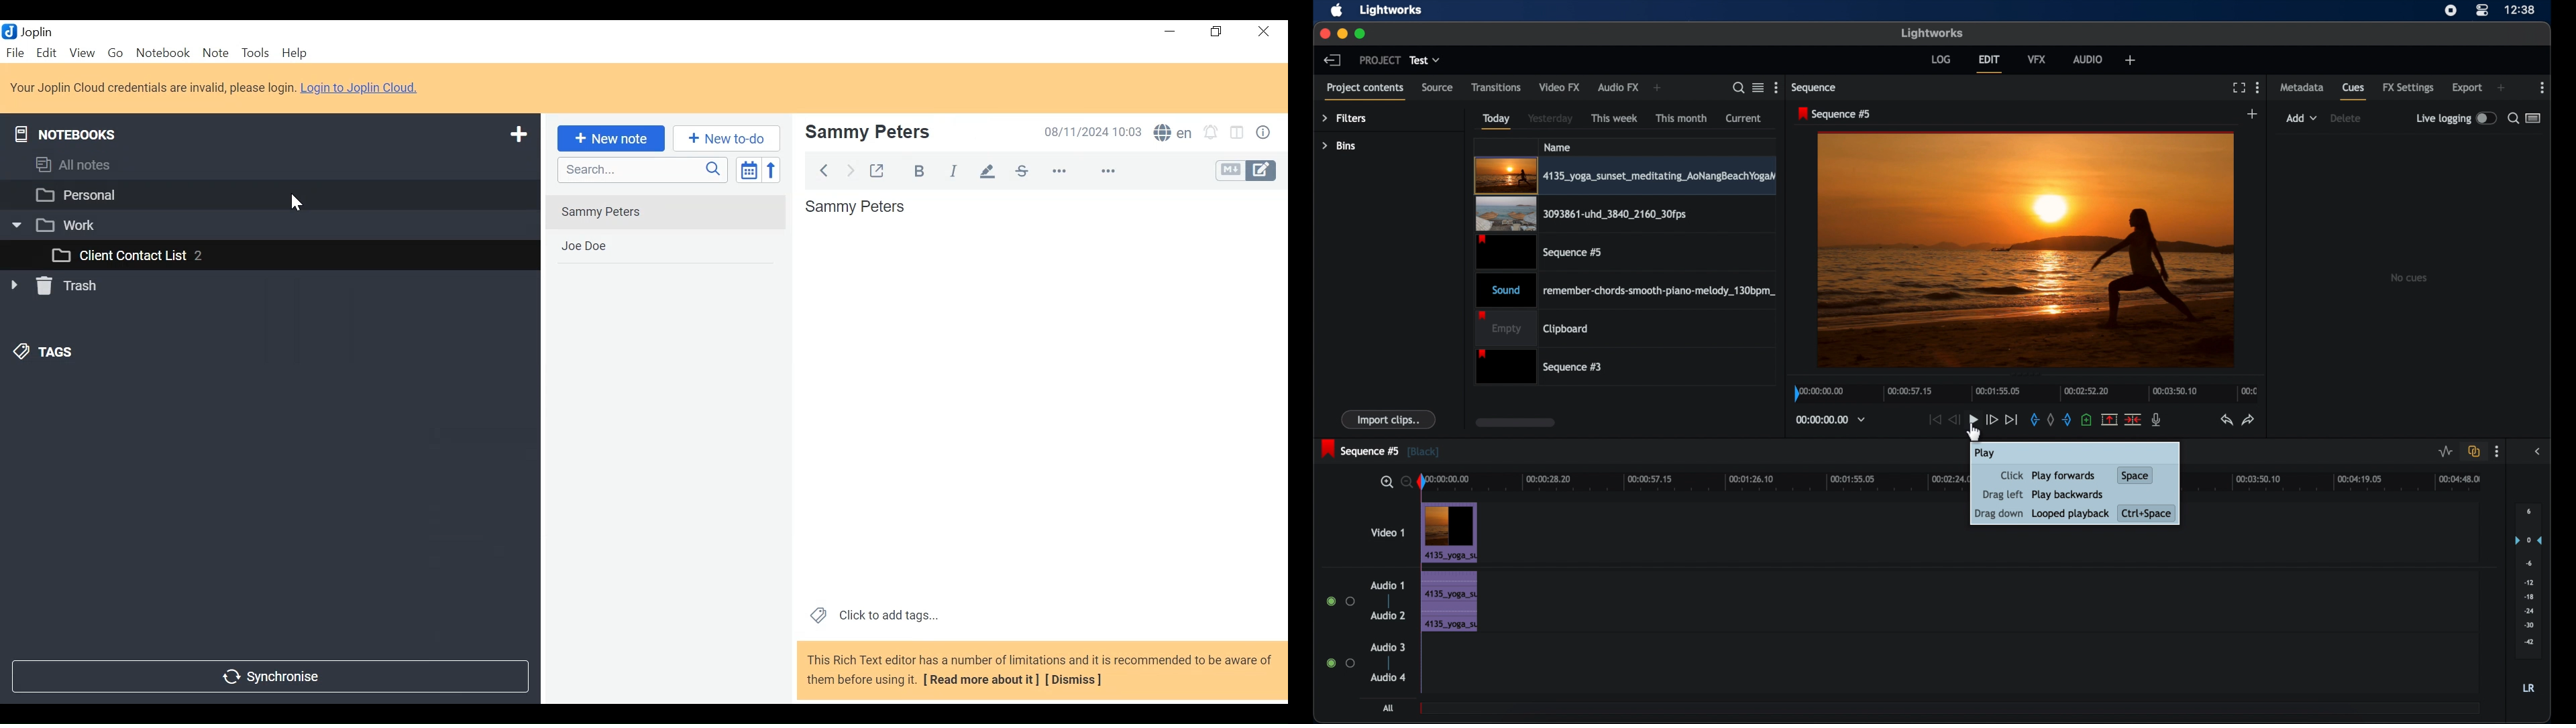 The image size is (2576, 728). I want to click on add, so click(1658, 87).